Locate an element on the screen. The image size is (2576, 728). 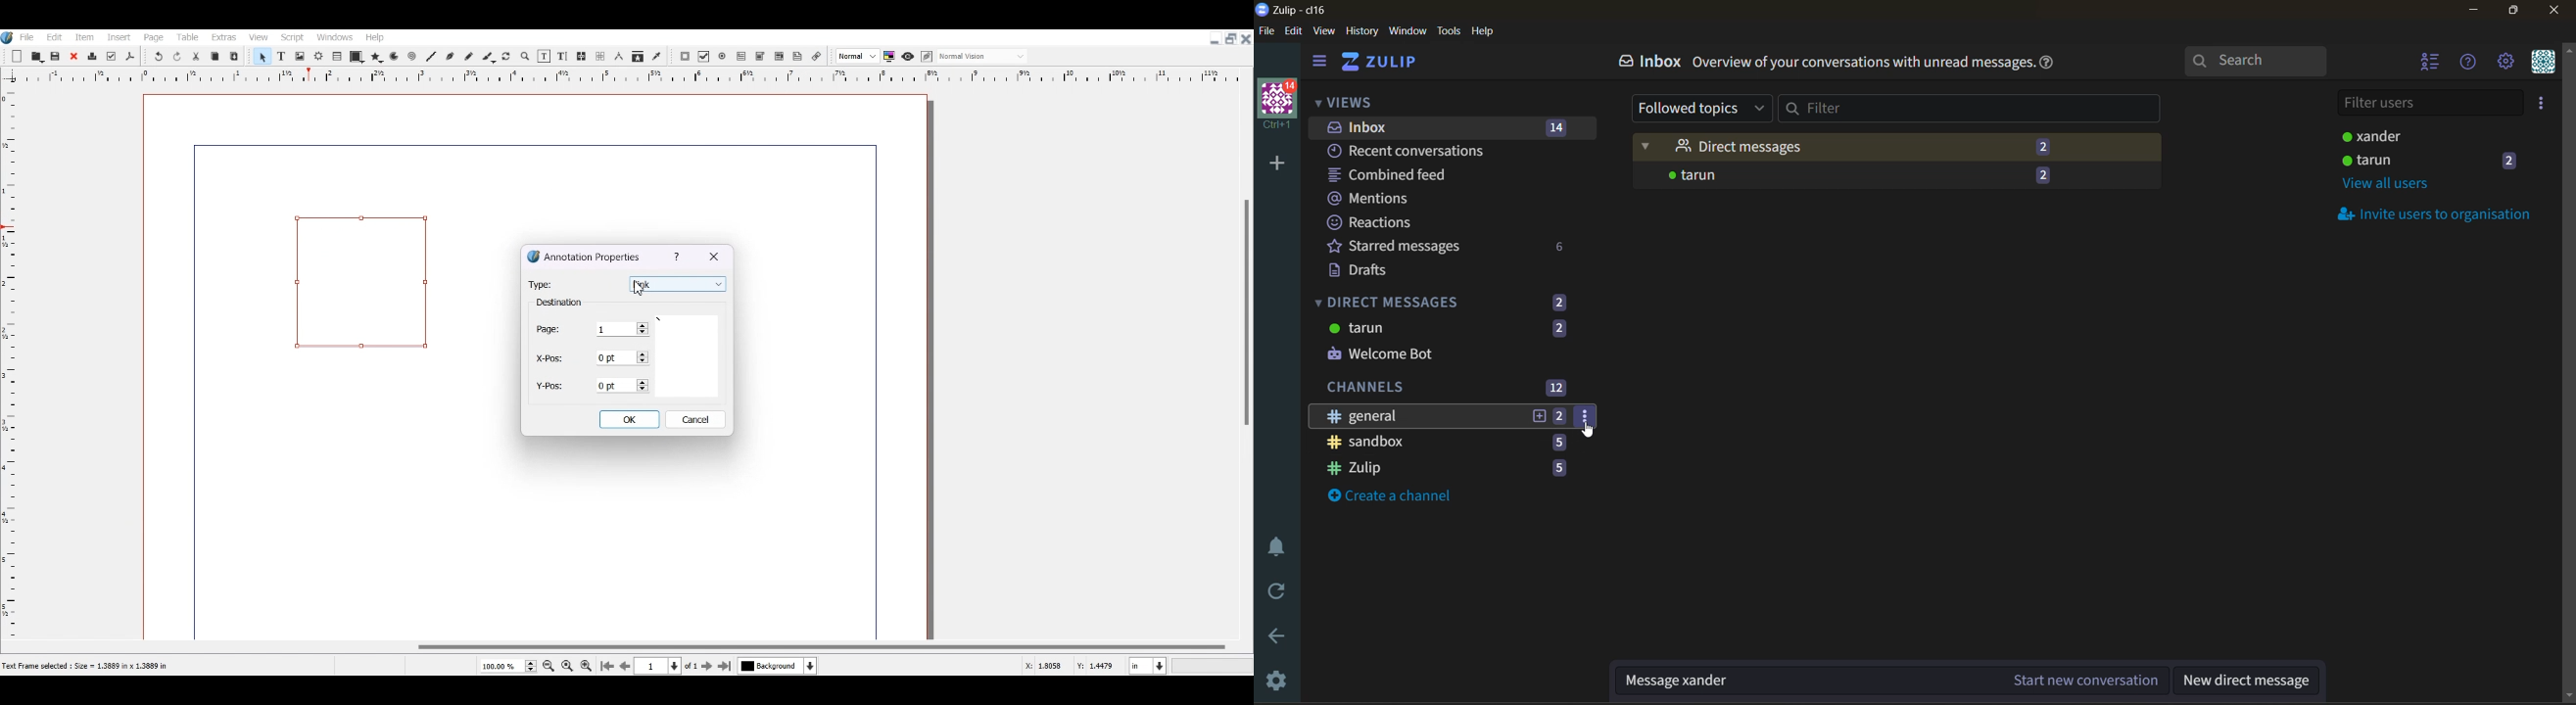
Table is located at coordinates (187, 37).